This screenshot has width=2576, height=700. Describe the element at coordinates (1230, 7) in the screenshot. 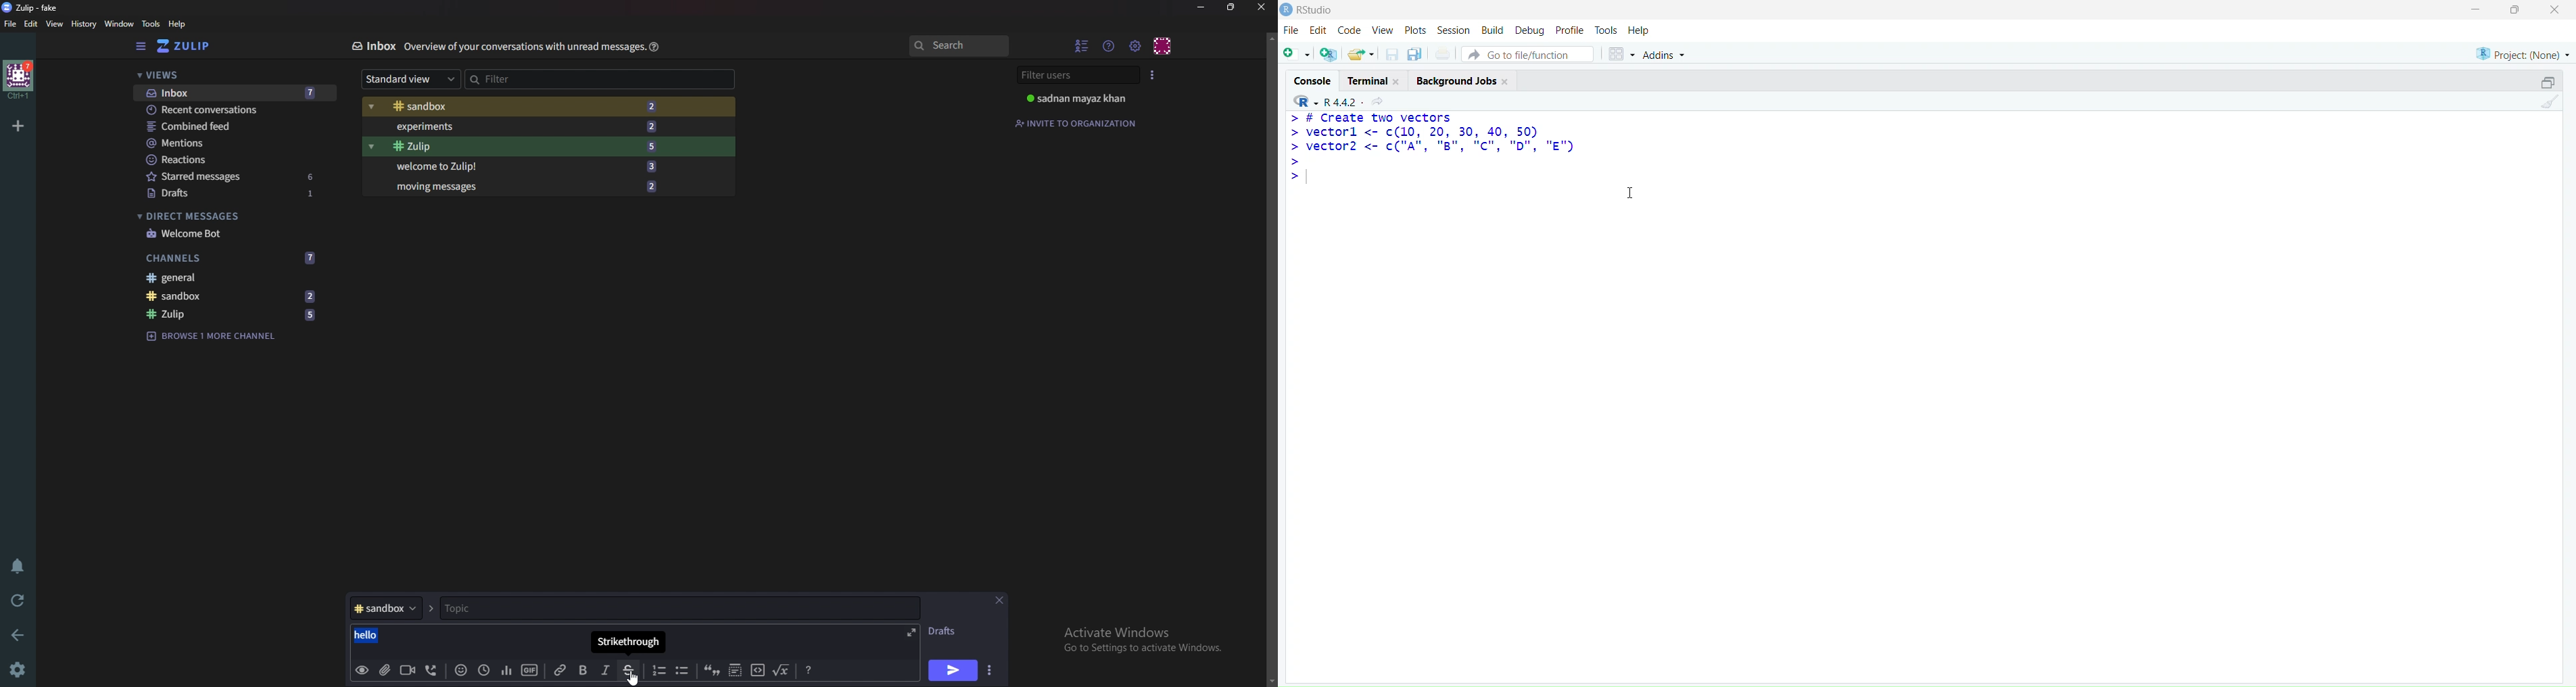

I see `resize` at that location.